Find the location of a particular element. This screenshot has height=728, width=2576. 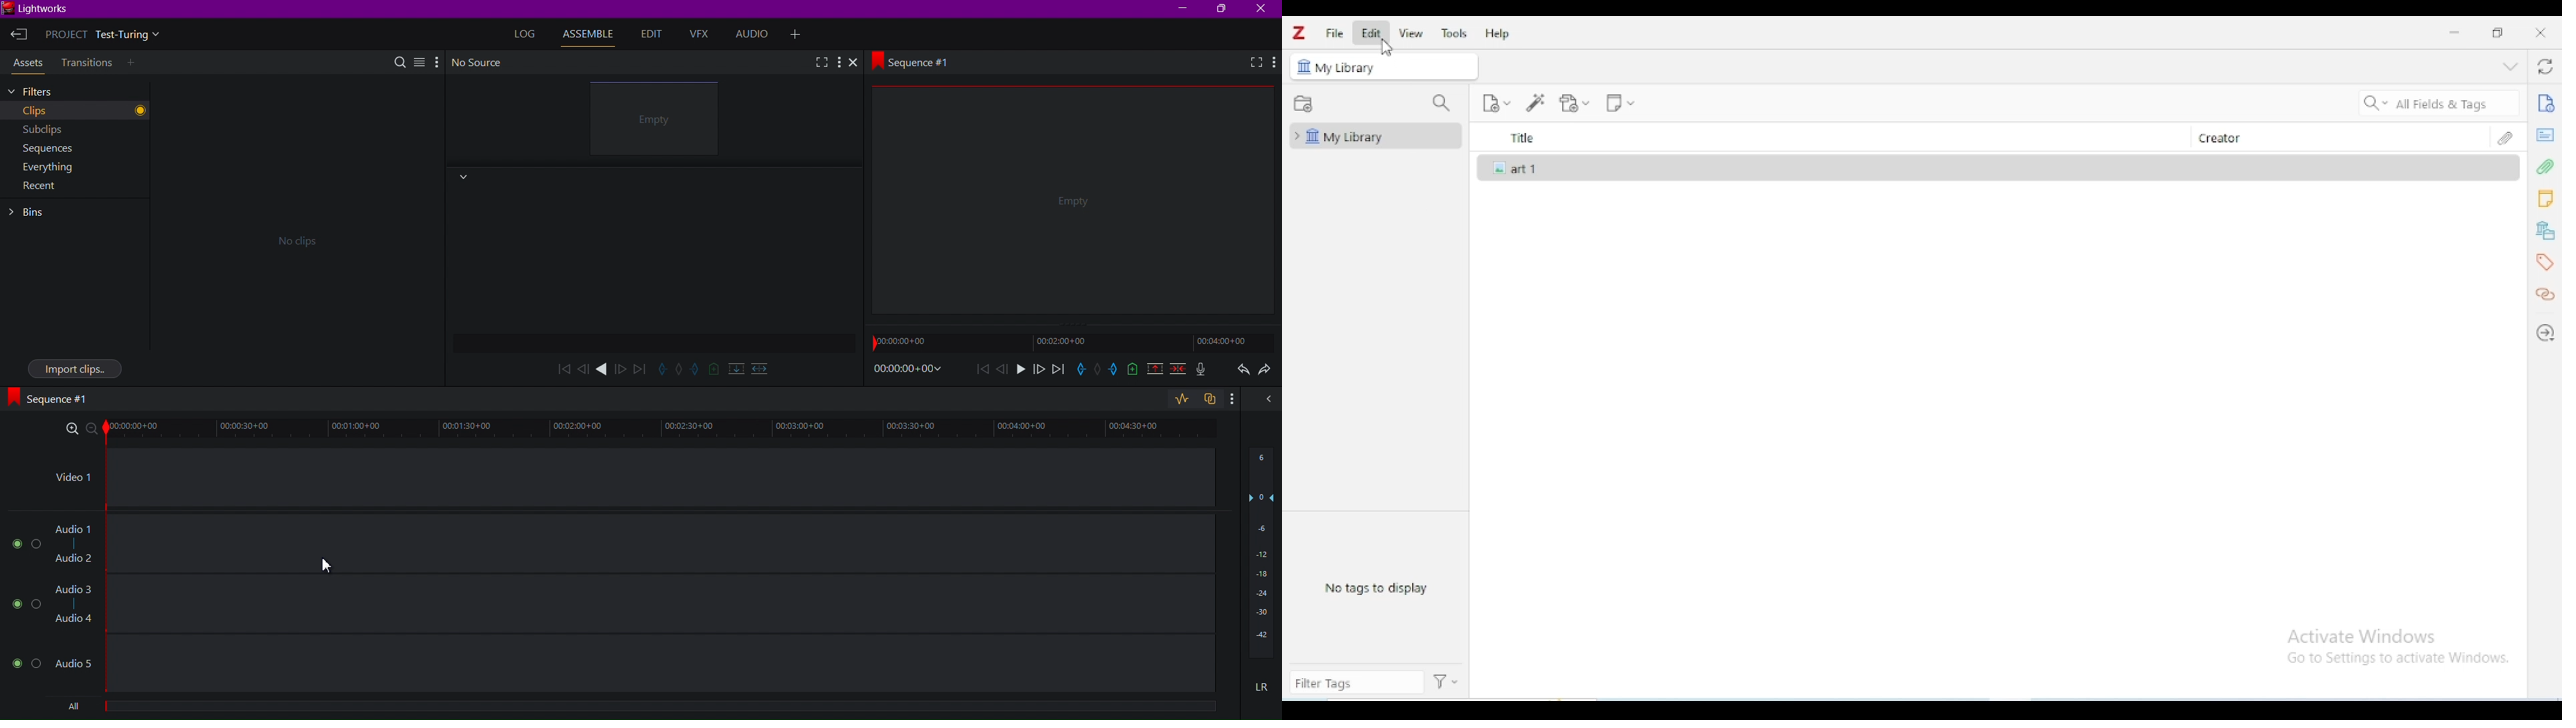

Subclips is located at coordinates (43, 128).